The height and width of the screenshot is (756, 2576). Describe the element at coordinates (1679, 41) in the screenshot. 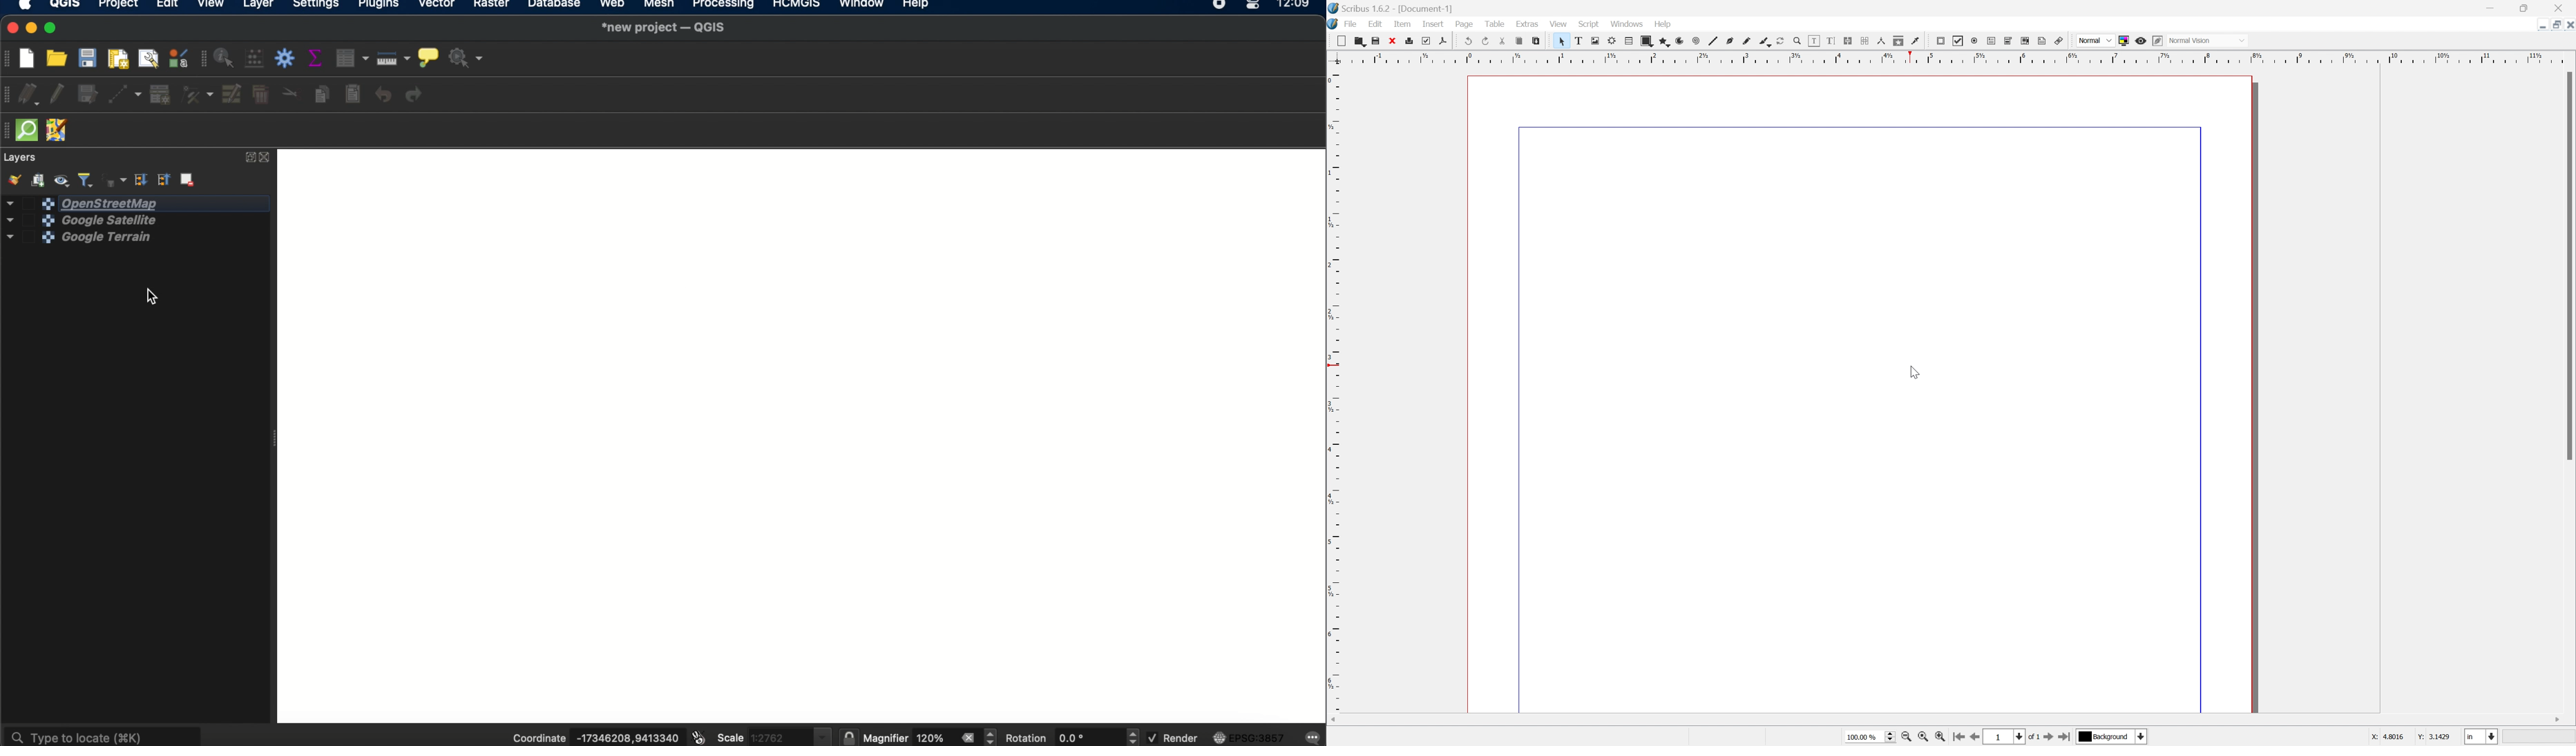

I see `arc` at that location.